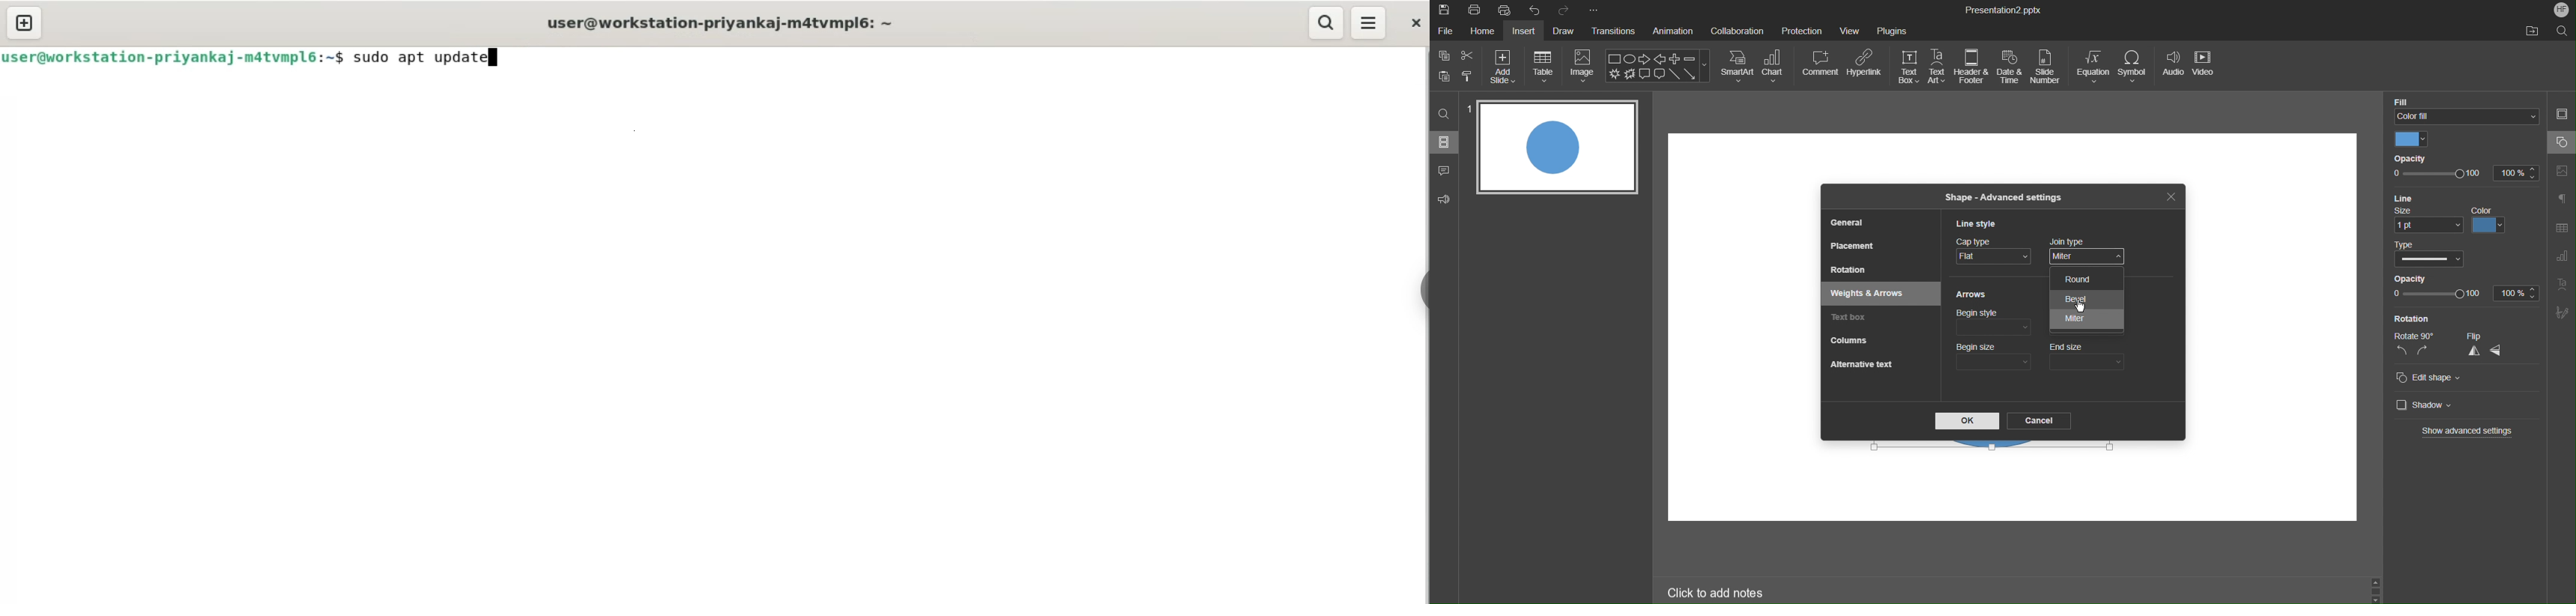 The image size is (2576, 616). I want to click on Slide Number, so click(2048, 68).